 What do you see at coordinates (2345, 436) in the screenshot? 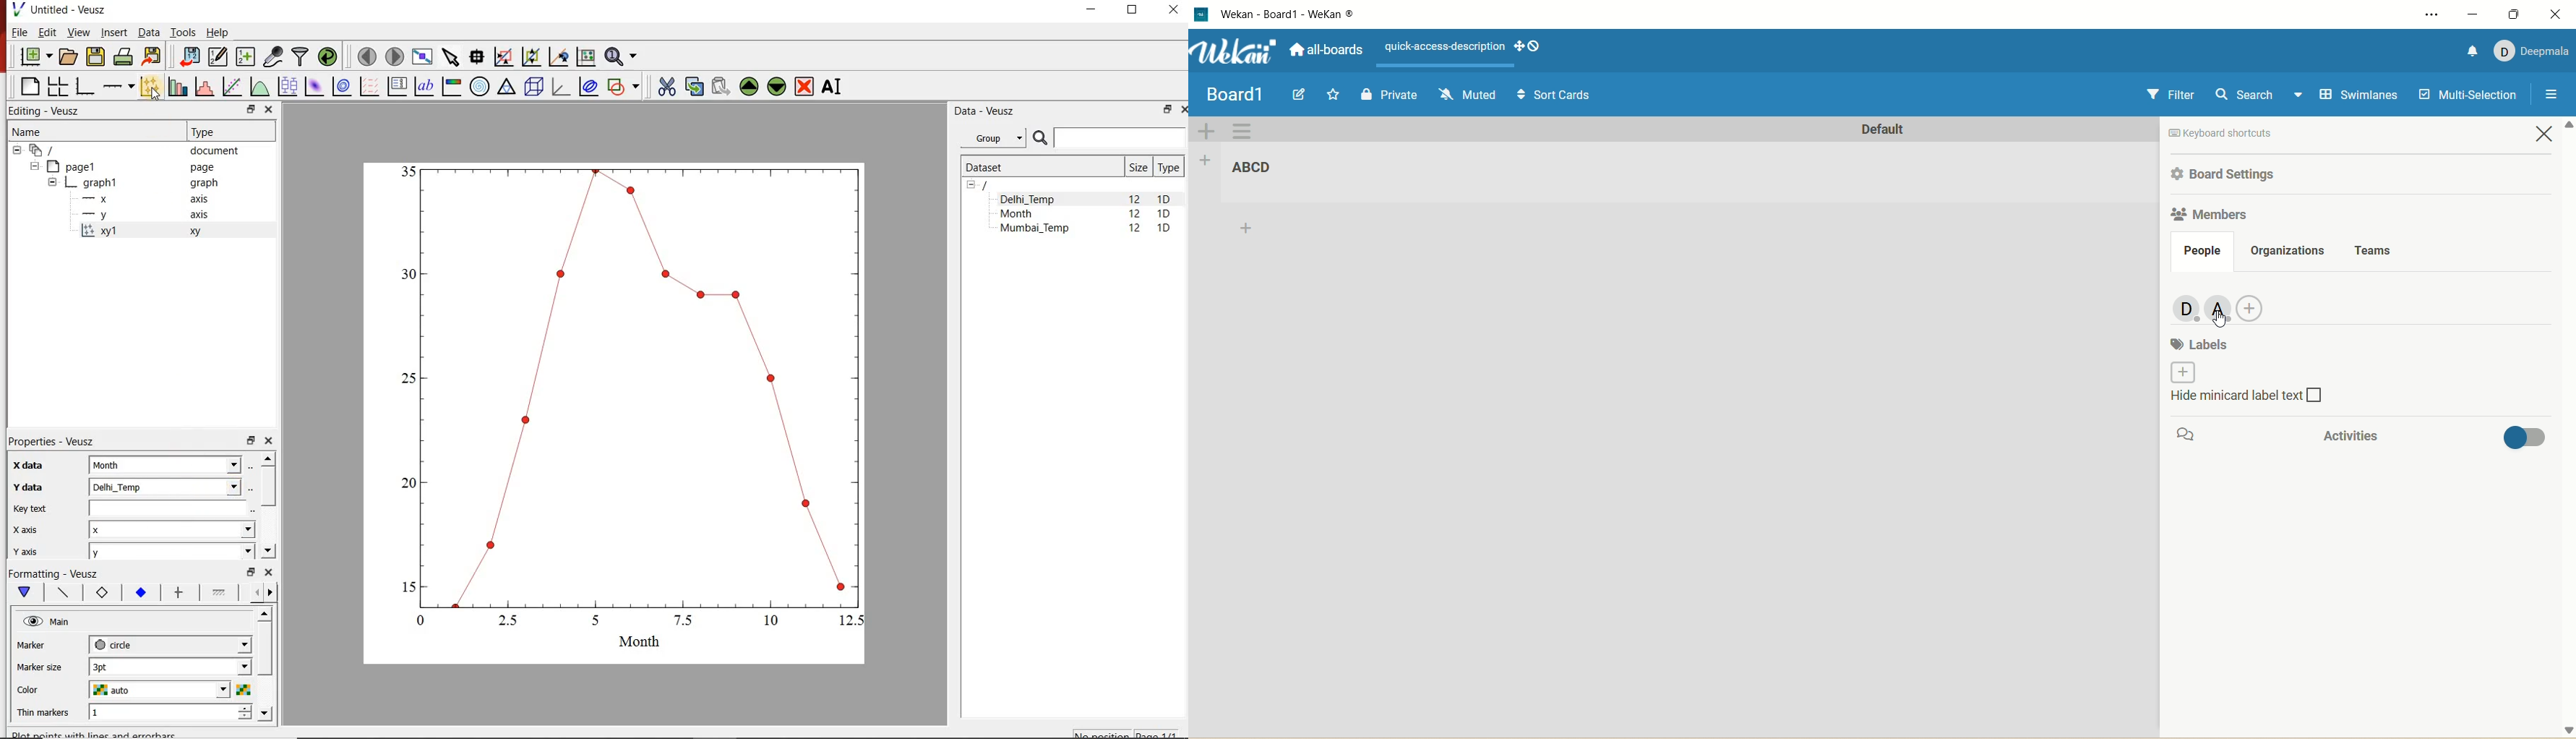
I see `activities` at bounding box center [2345, 436].